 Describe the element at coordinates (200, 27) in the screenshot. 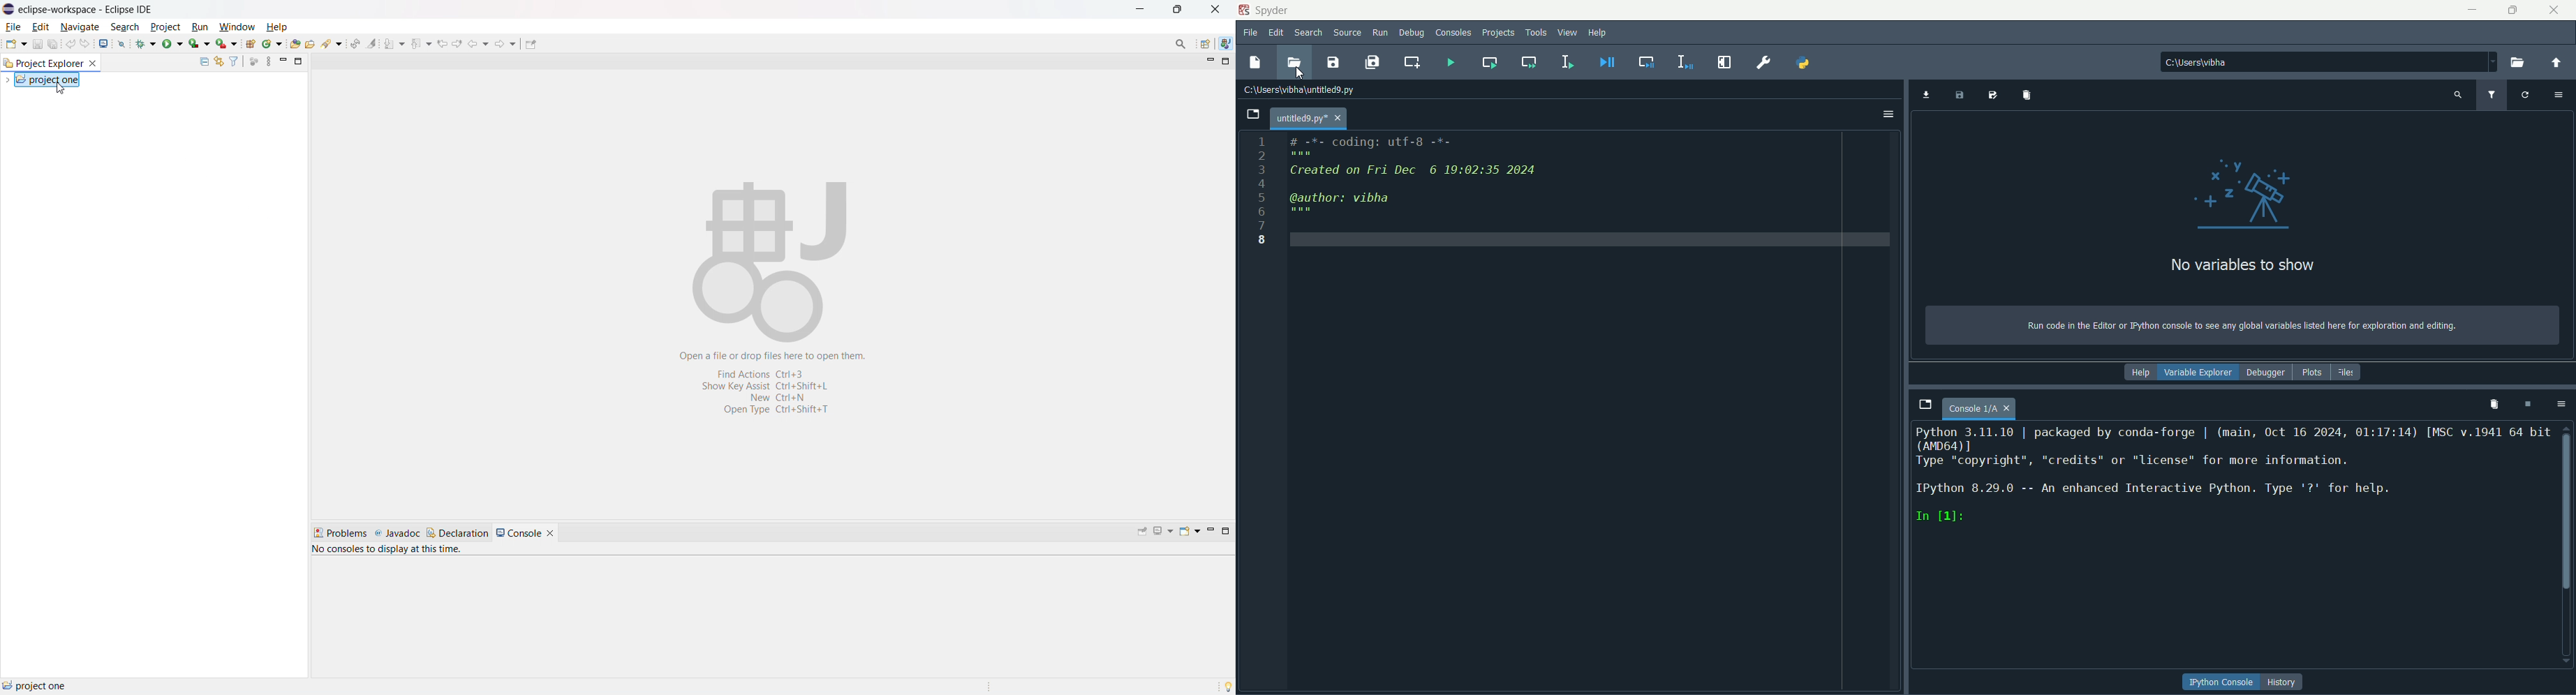

I see `run` at that location.